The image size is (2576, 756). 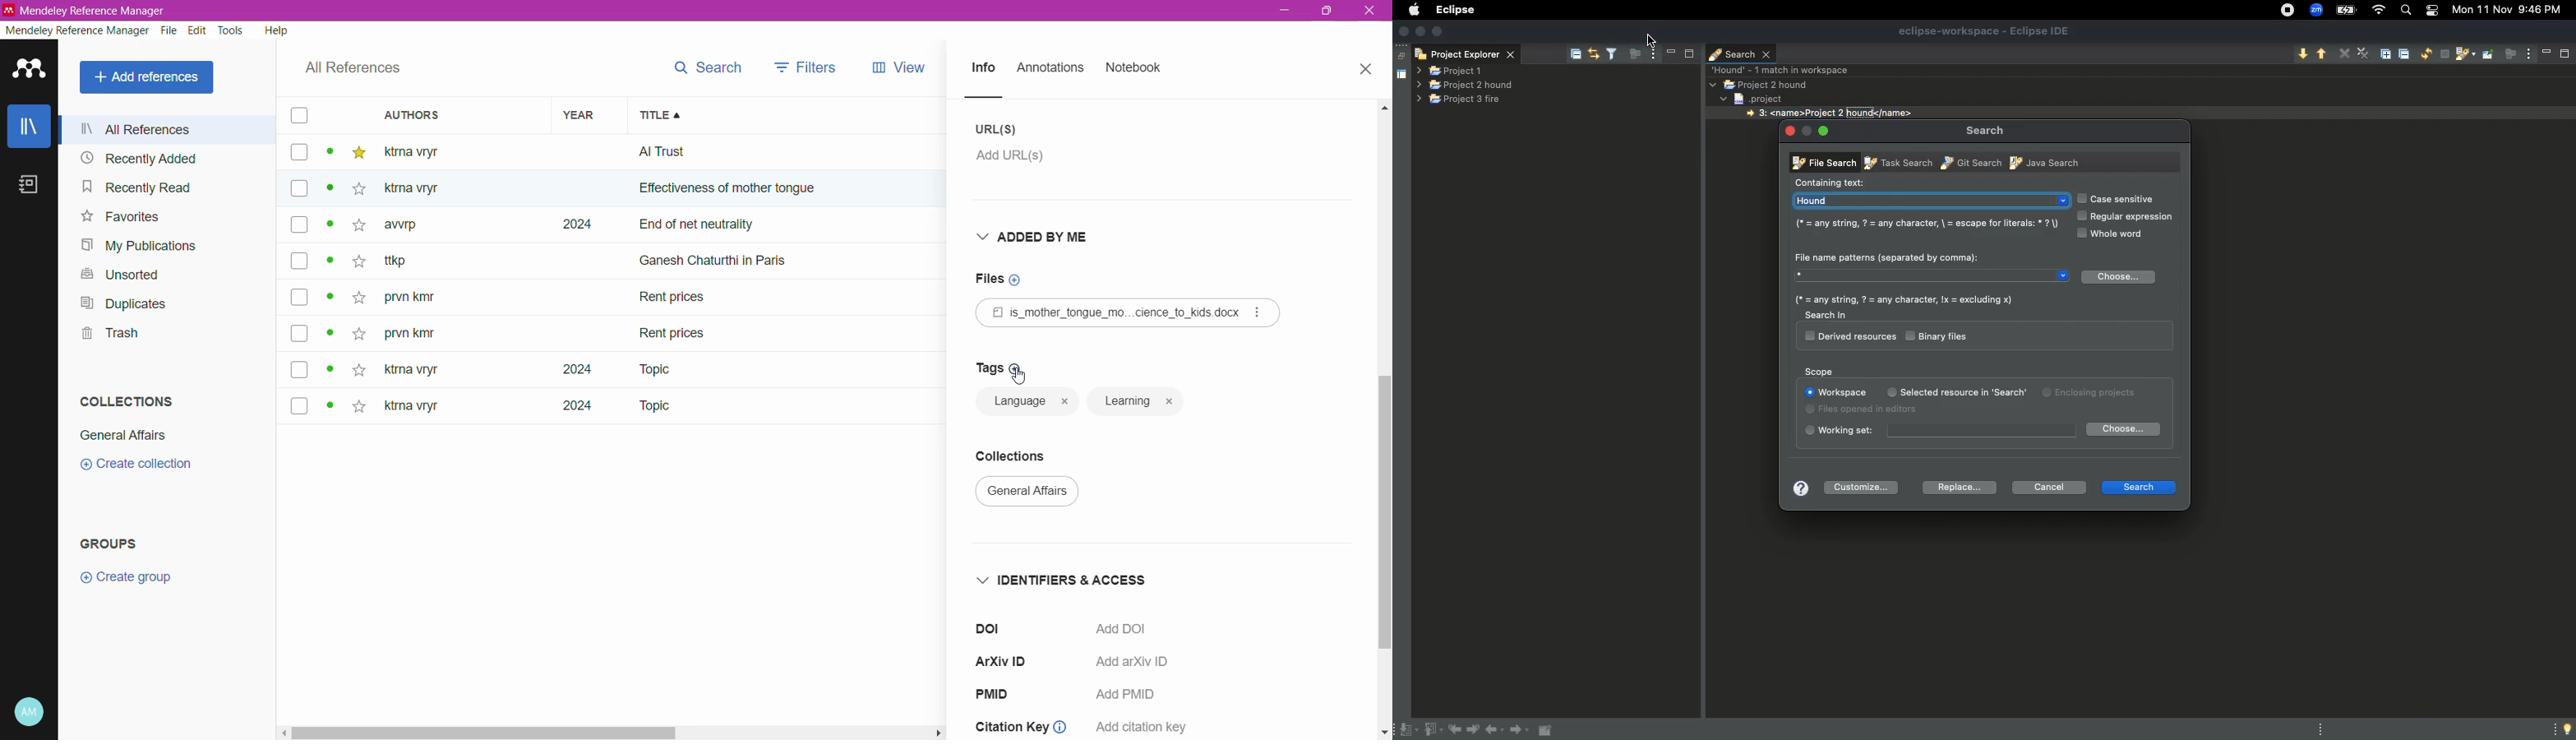 I want to click on recorder, so click(x=2280, y=9).